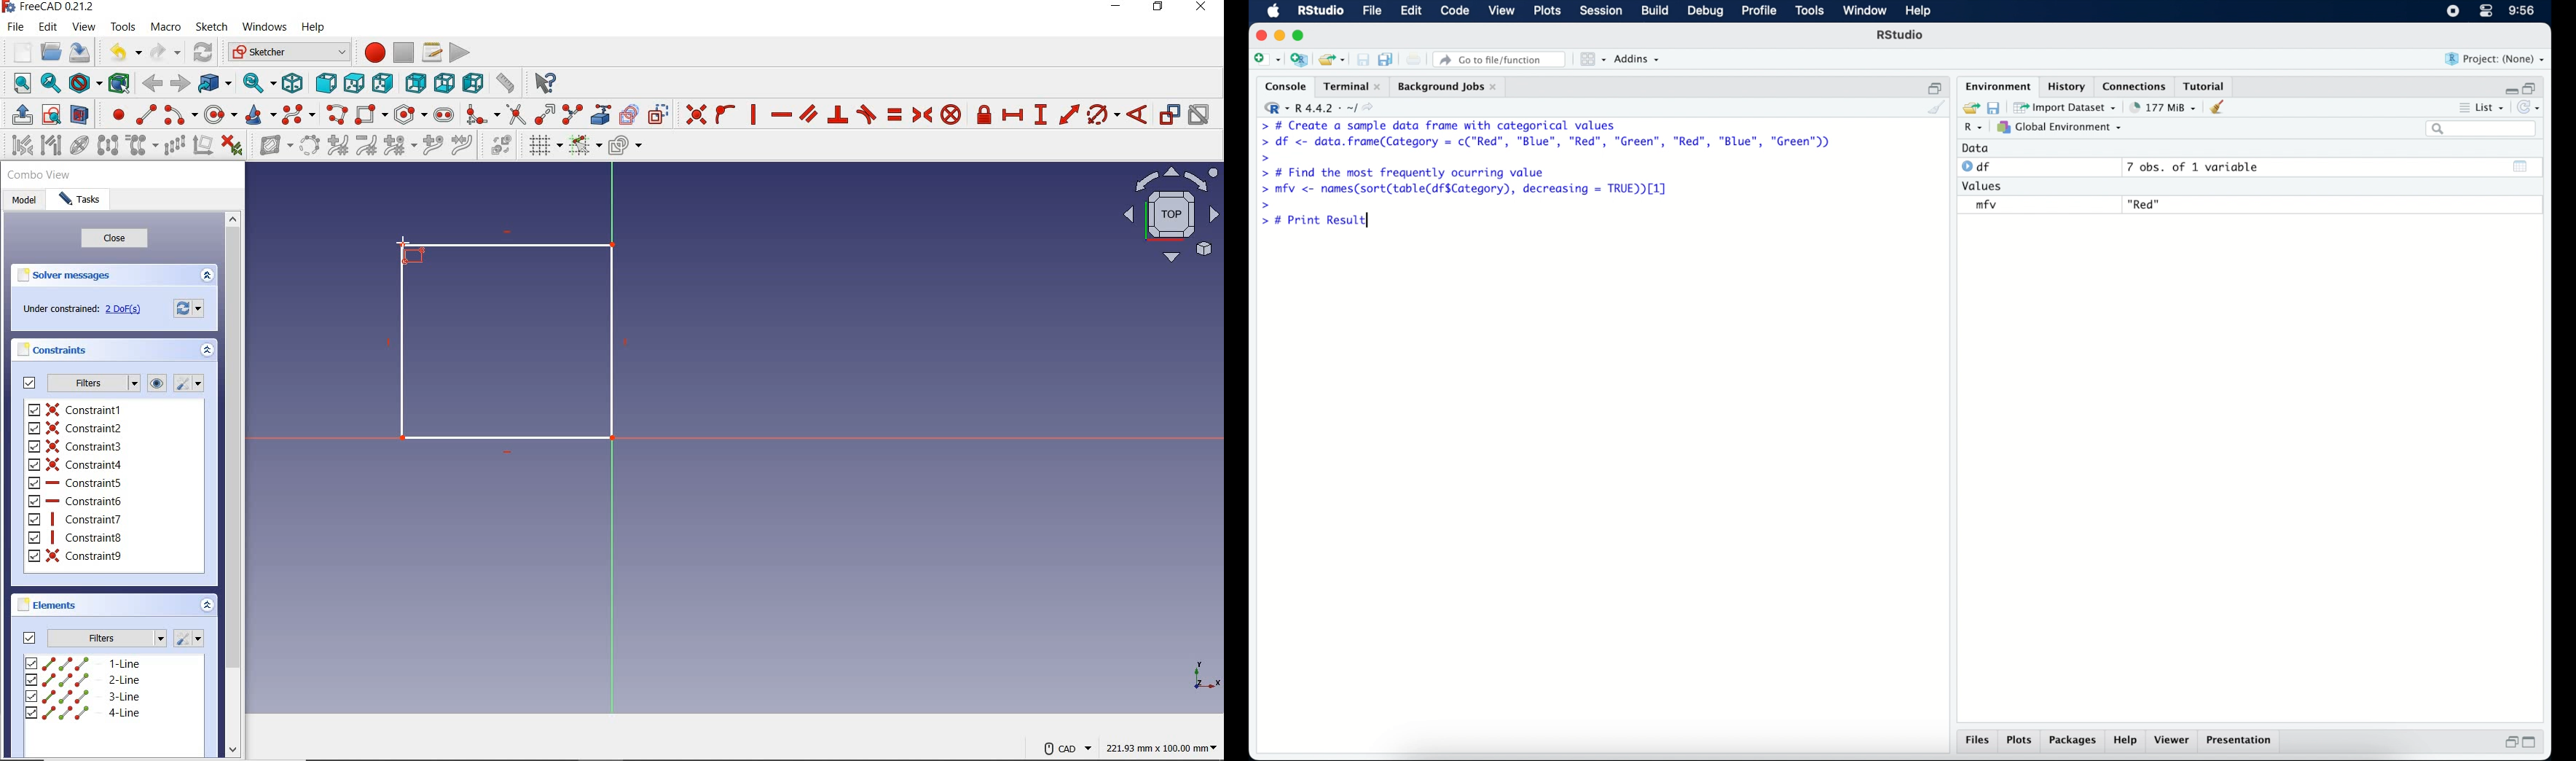  Describe the element at coordinates (1259, 125) in the screenshot. I see `command prompt` at that location.